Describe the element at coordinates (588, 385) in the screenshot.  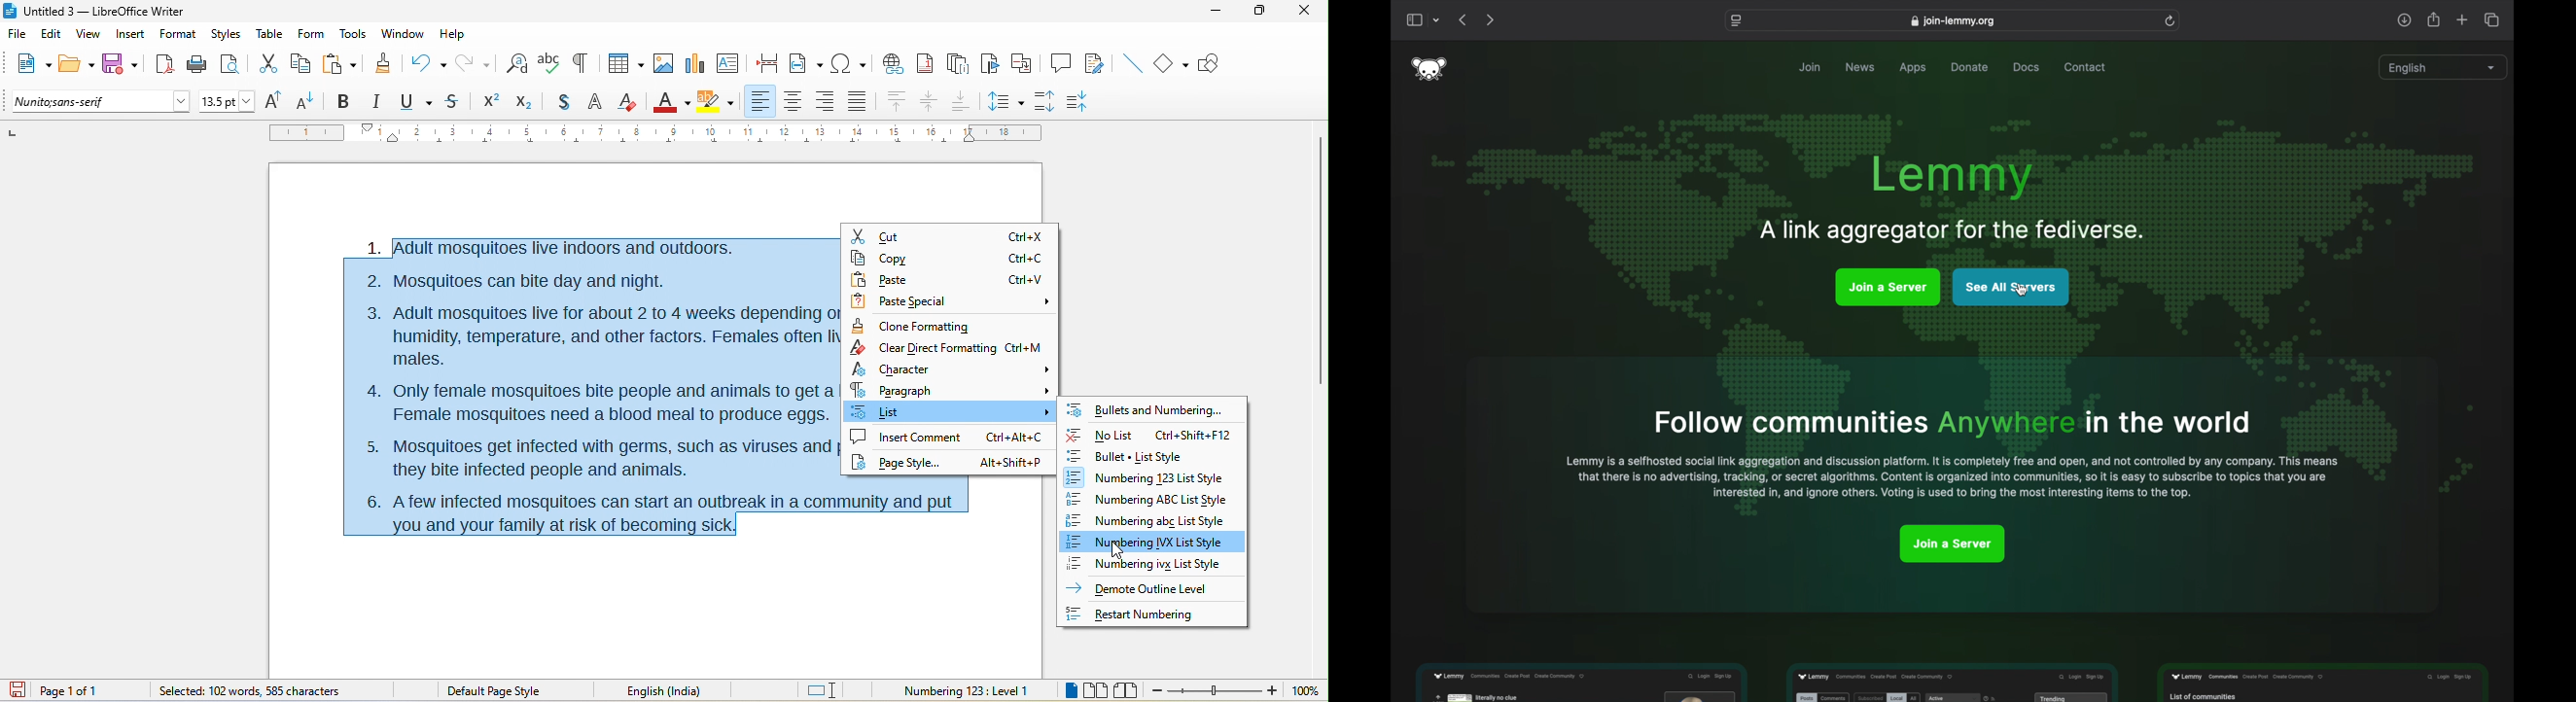
I see `1. |Adult mosquitoes live indoors and outdoors.

2. Mosquitoes can bite day and night.

3. Adult mosquitoes live for about 2 to 4 weeks depending on the species,
humidity, temperature, and other factors. Females often live longer than
males.

4. Only female mosquitoes bite people and animals to get a blood meal.
Female mosquitoes need a blood meal to produce eggs.

5. Mosquitoes get infected with germs, such as viruses and parasites, when
they bite infected people and animals. i

6. Afew infected mosquitoes can start an outbreak in a community and put
you and your family at risk of becoming sick.` at that location.